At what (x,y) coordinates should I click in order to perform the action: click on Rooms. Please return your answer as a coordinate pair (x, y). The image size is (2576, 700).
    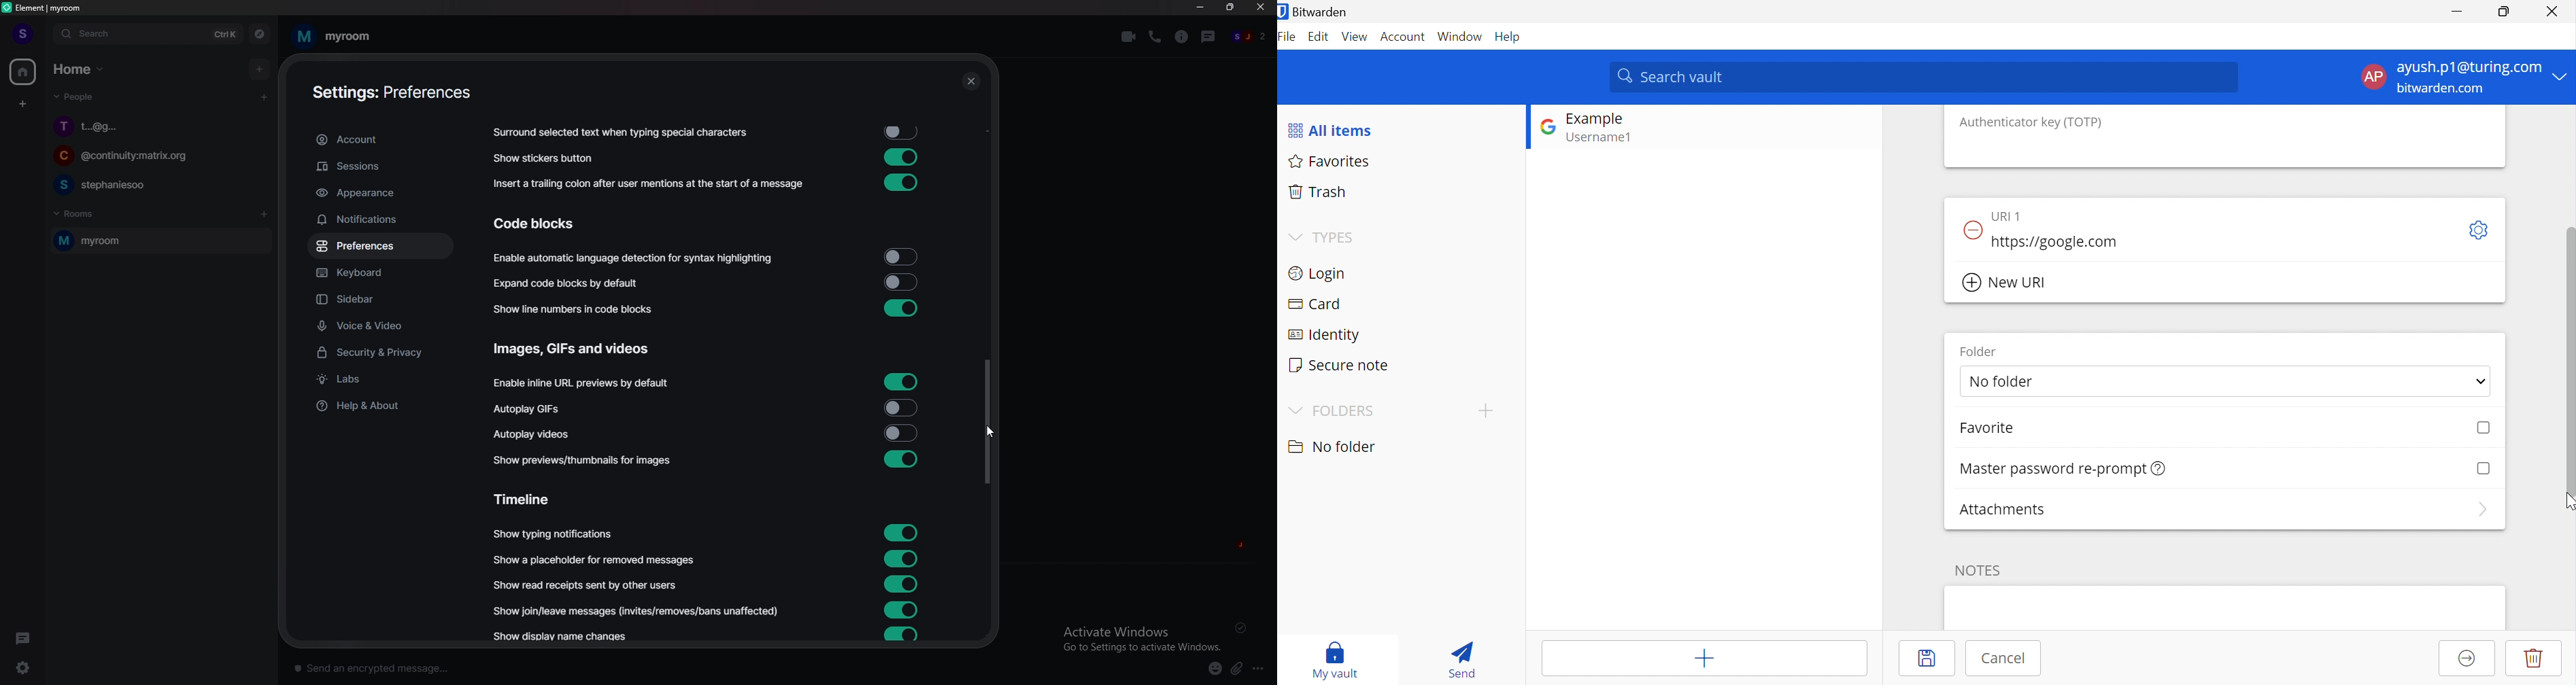
    Looking at the image, I should click on (77, 212).